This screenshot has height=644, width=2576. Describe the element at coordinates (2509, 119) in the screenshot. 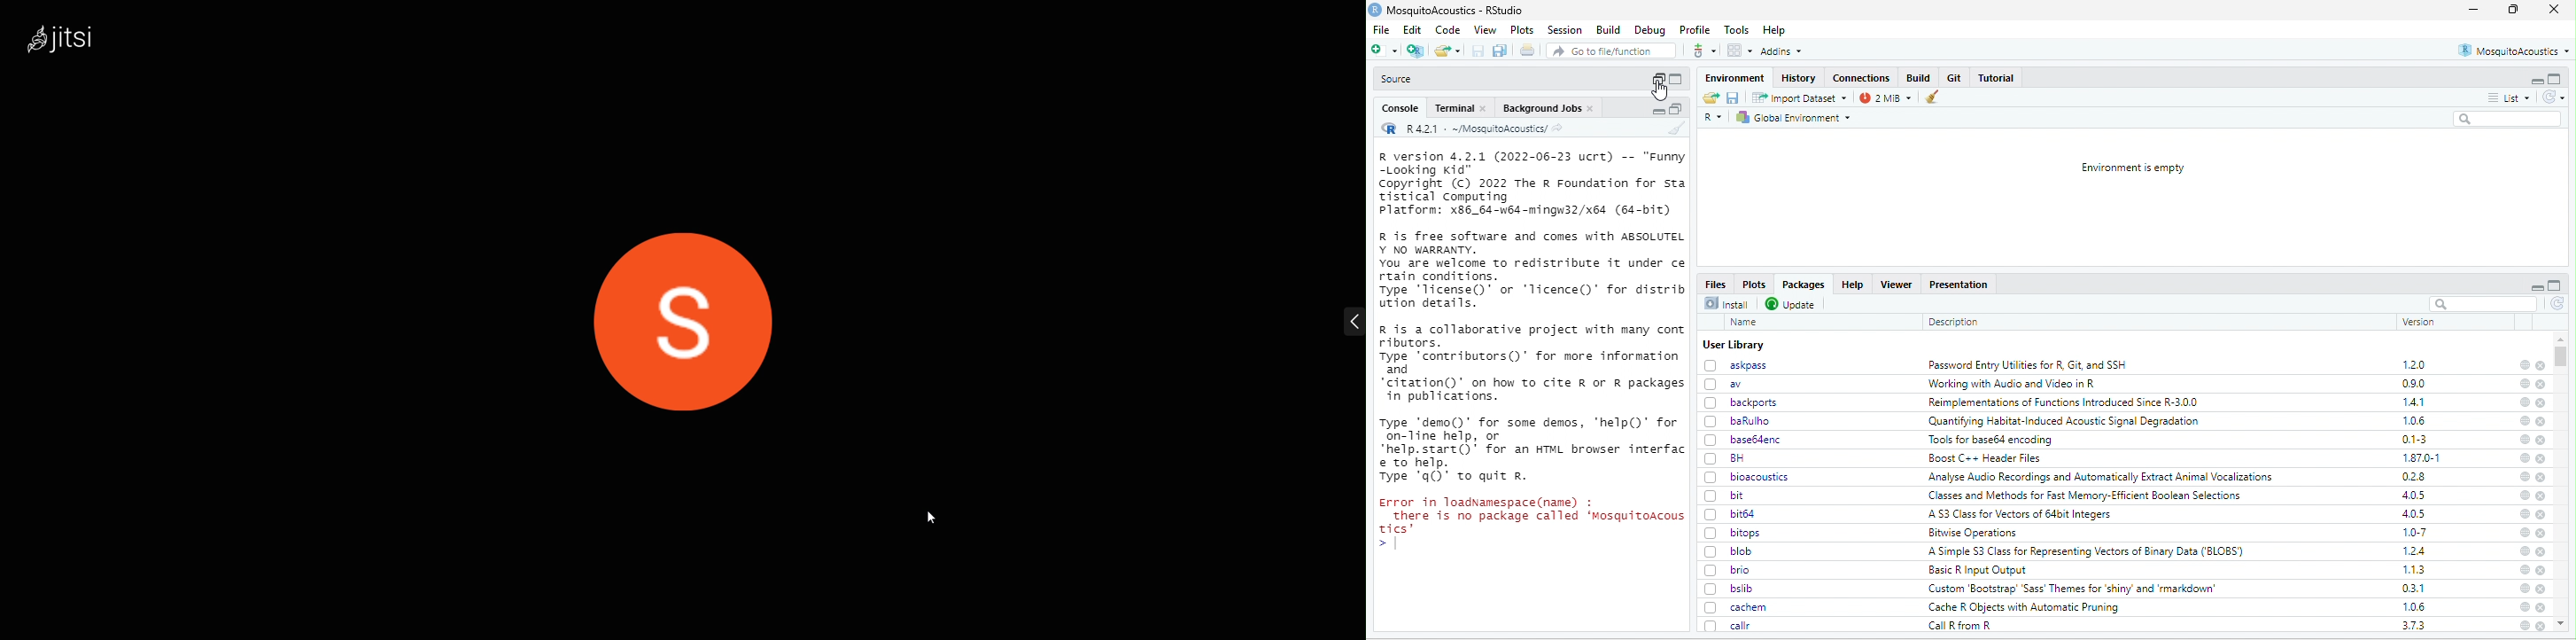

I see `Search bar` at that location.